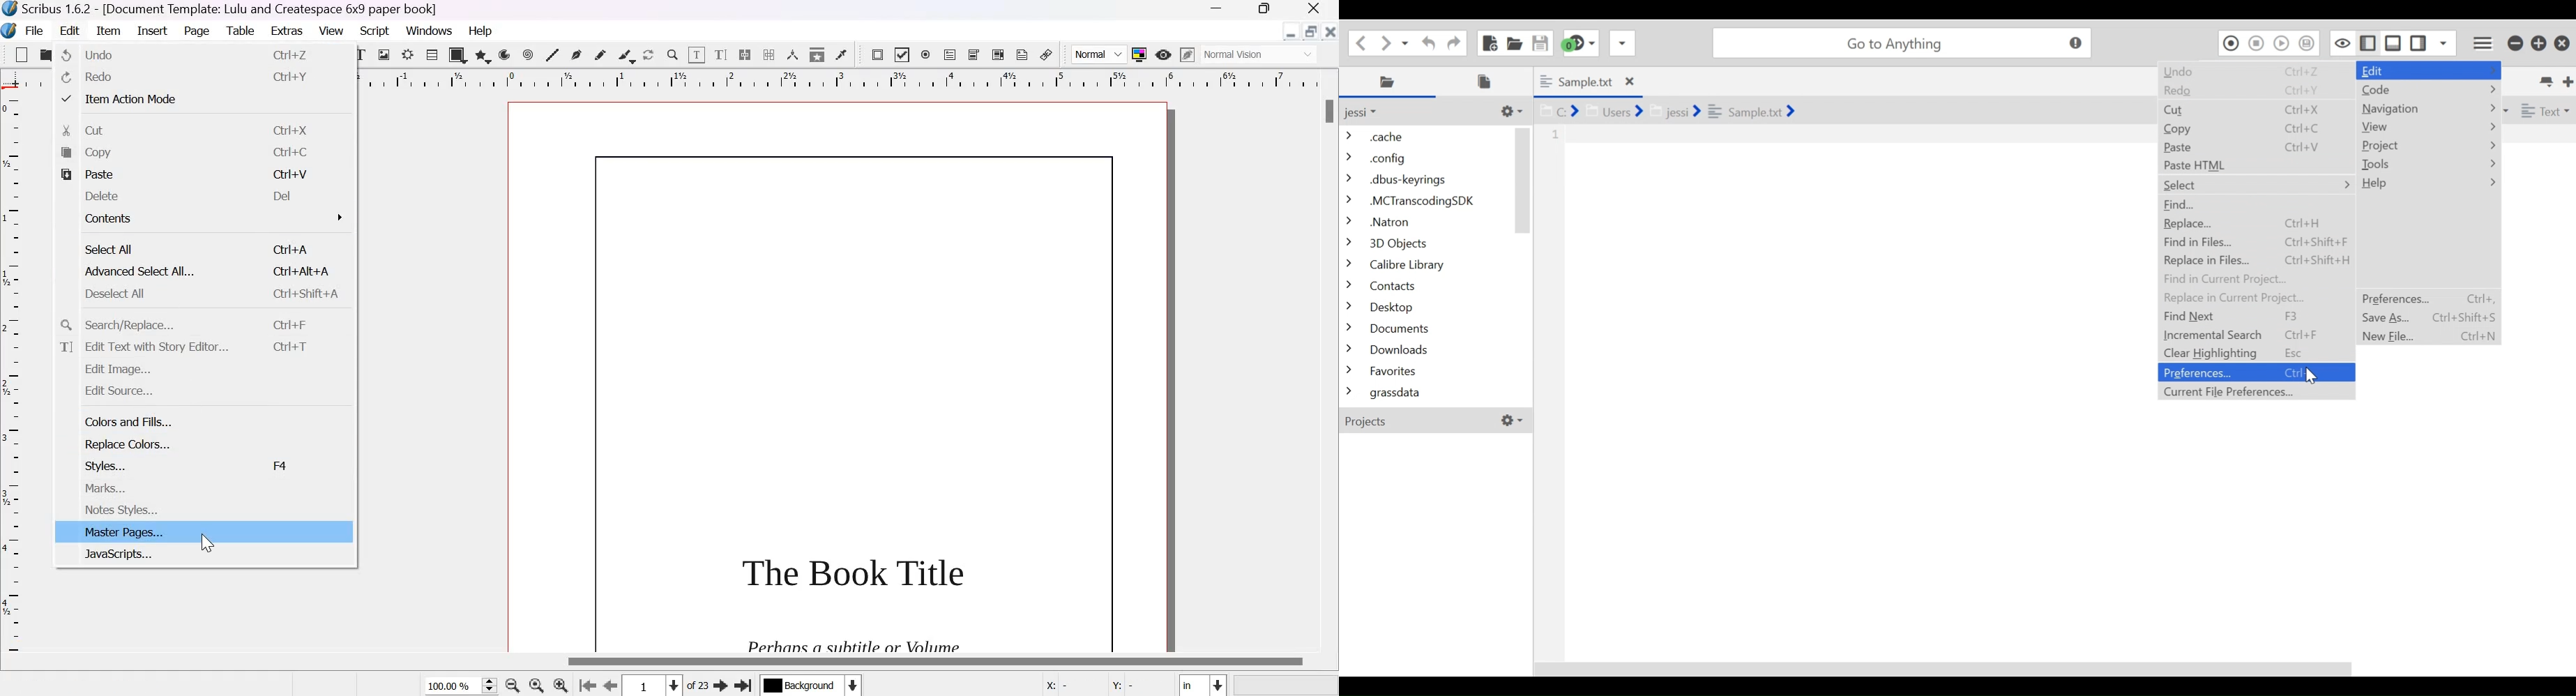 The width and height of the screenshot is (2576, 700). What do you see at coordinates (611, 685) in the screenshot?
I see `Go to the previous page` at bounding box center [611, 685].